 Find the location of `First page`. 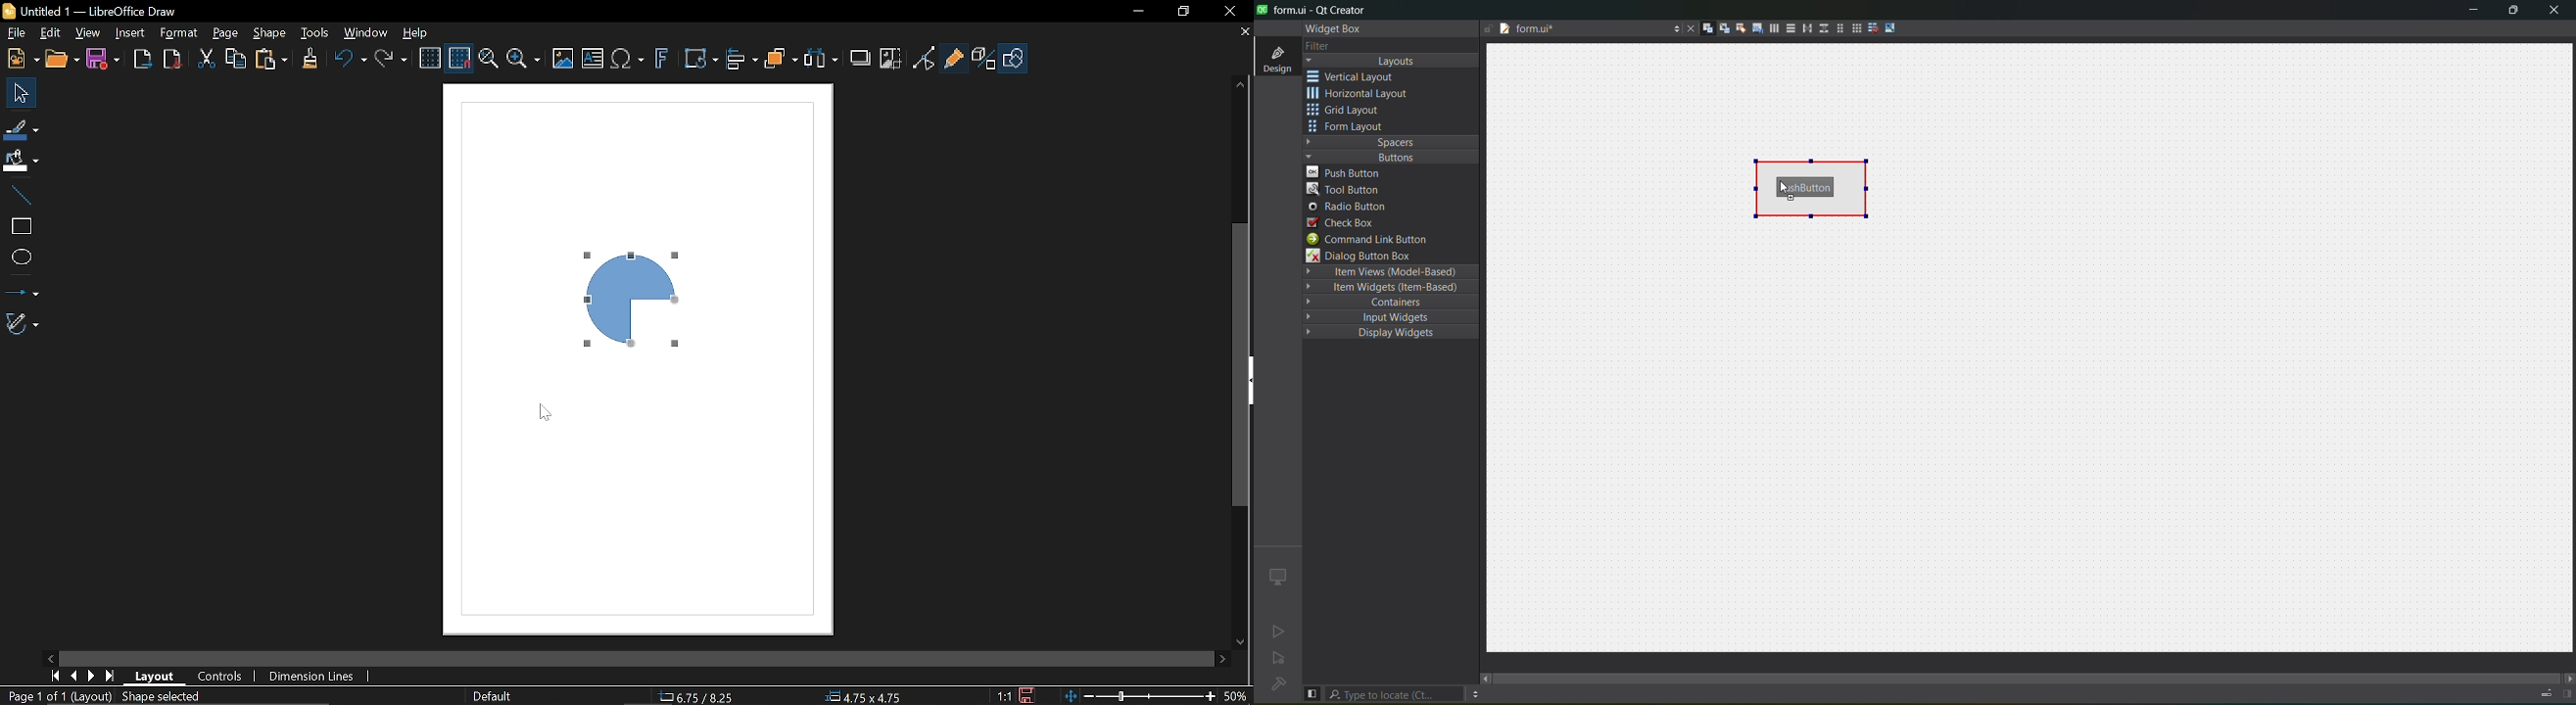

First page is located at coordinates (55, 675).